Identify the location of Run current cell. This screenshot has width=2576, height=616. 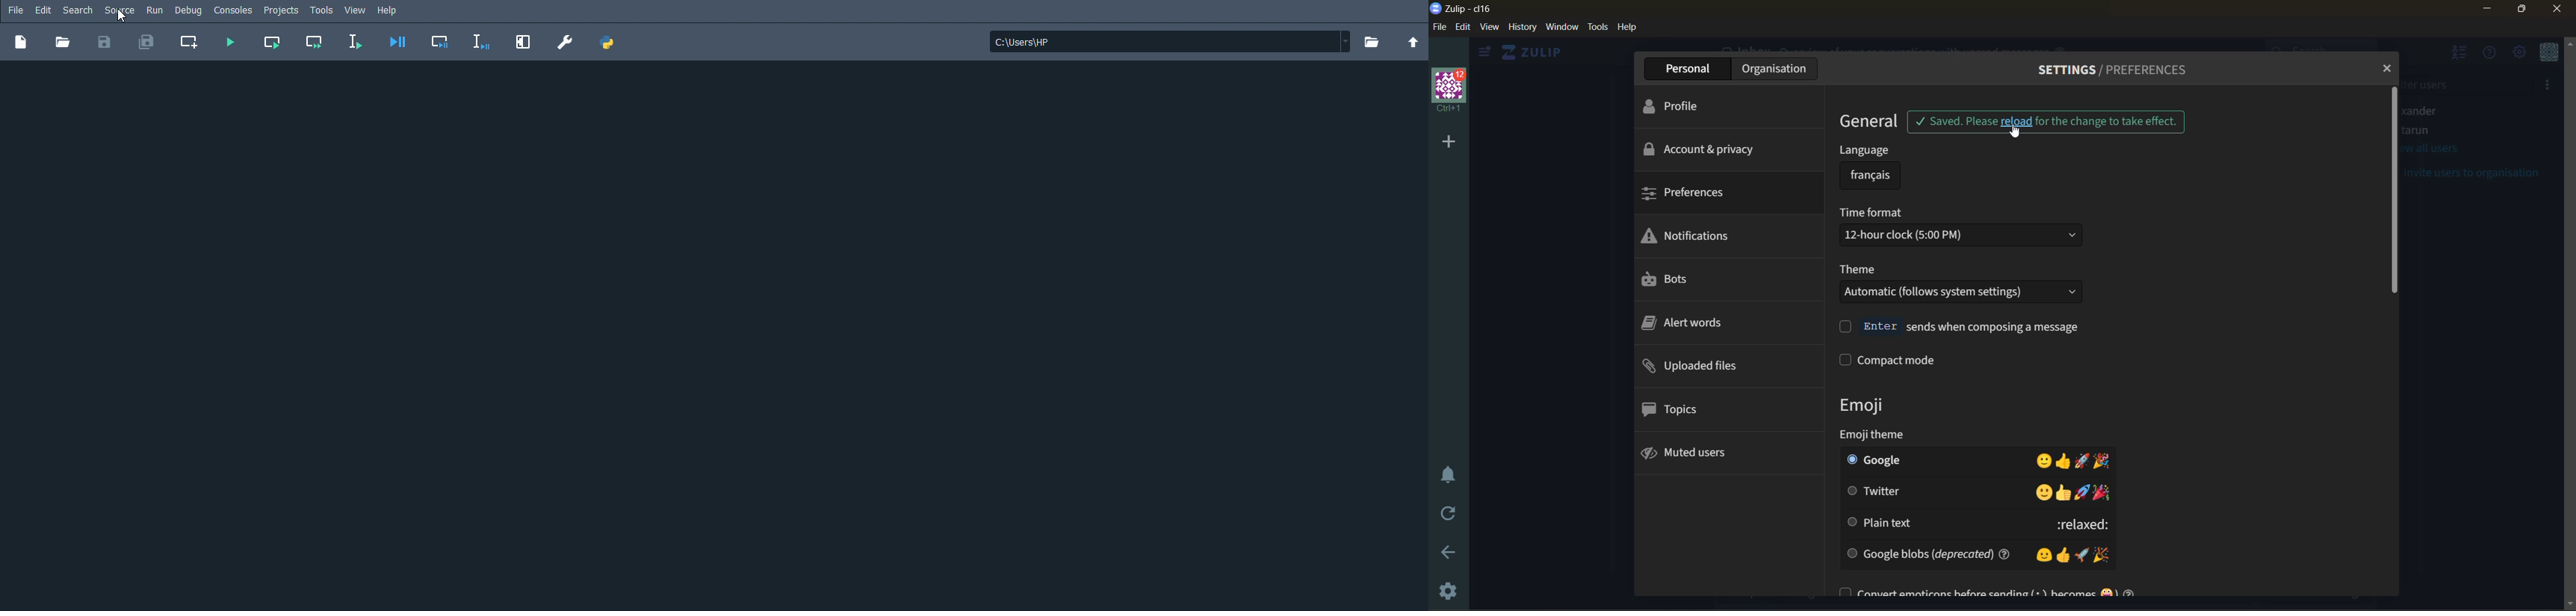
(273, 43).